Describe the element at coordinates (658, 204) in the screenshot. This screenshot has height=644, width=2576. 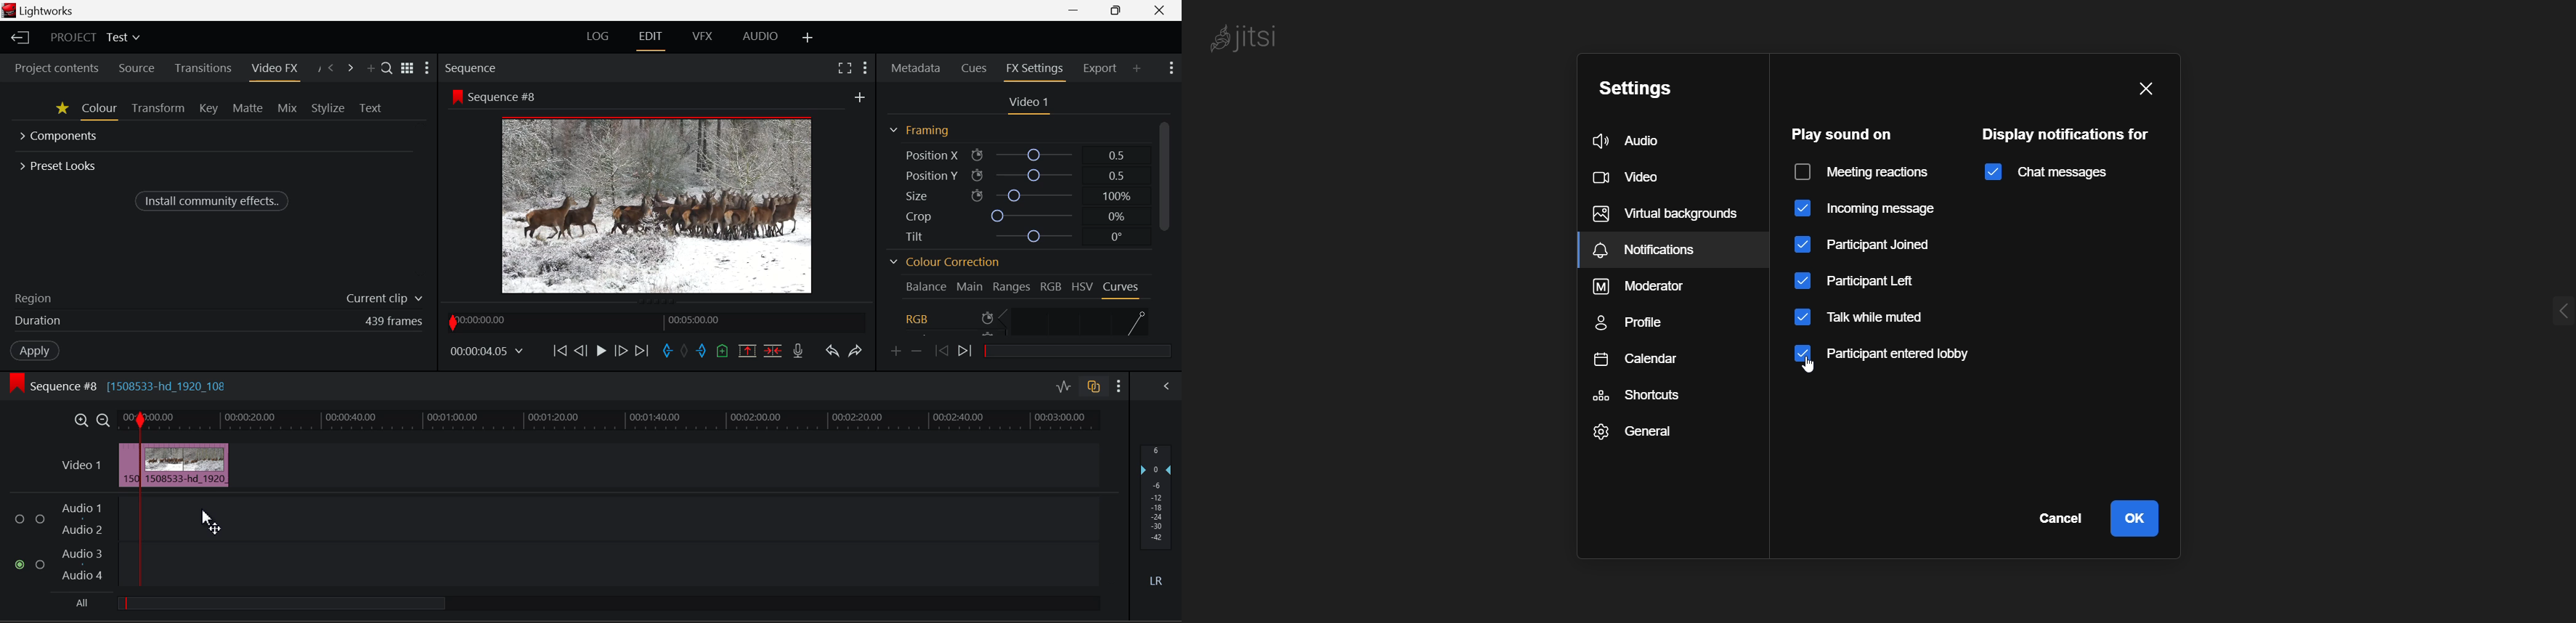
I see `Screen Altered` at that location.